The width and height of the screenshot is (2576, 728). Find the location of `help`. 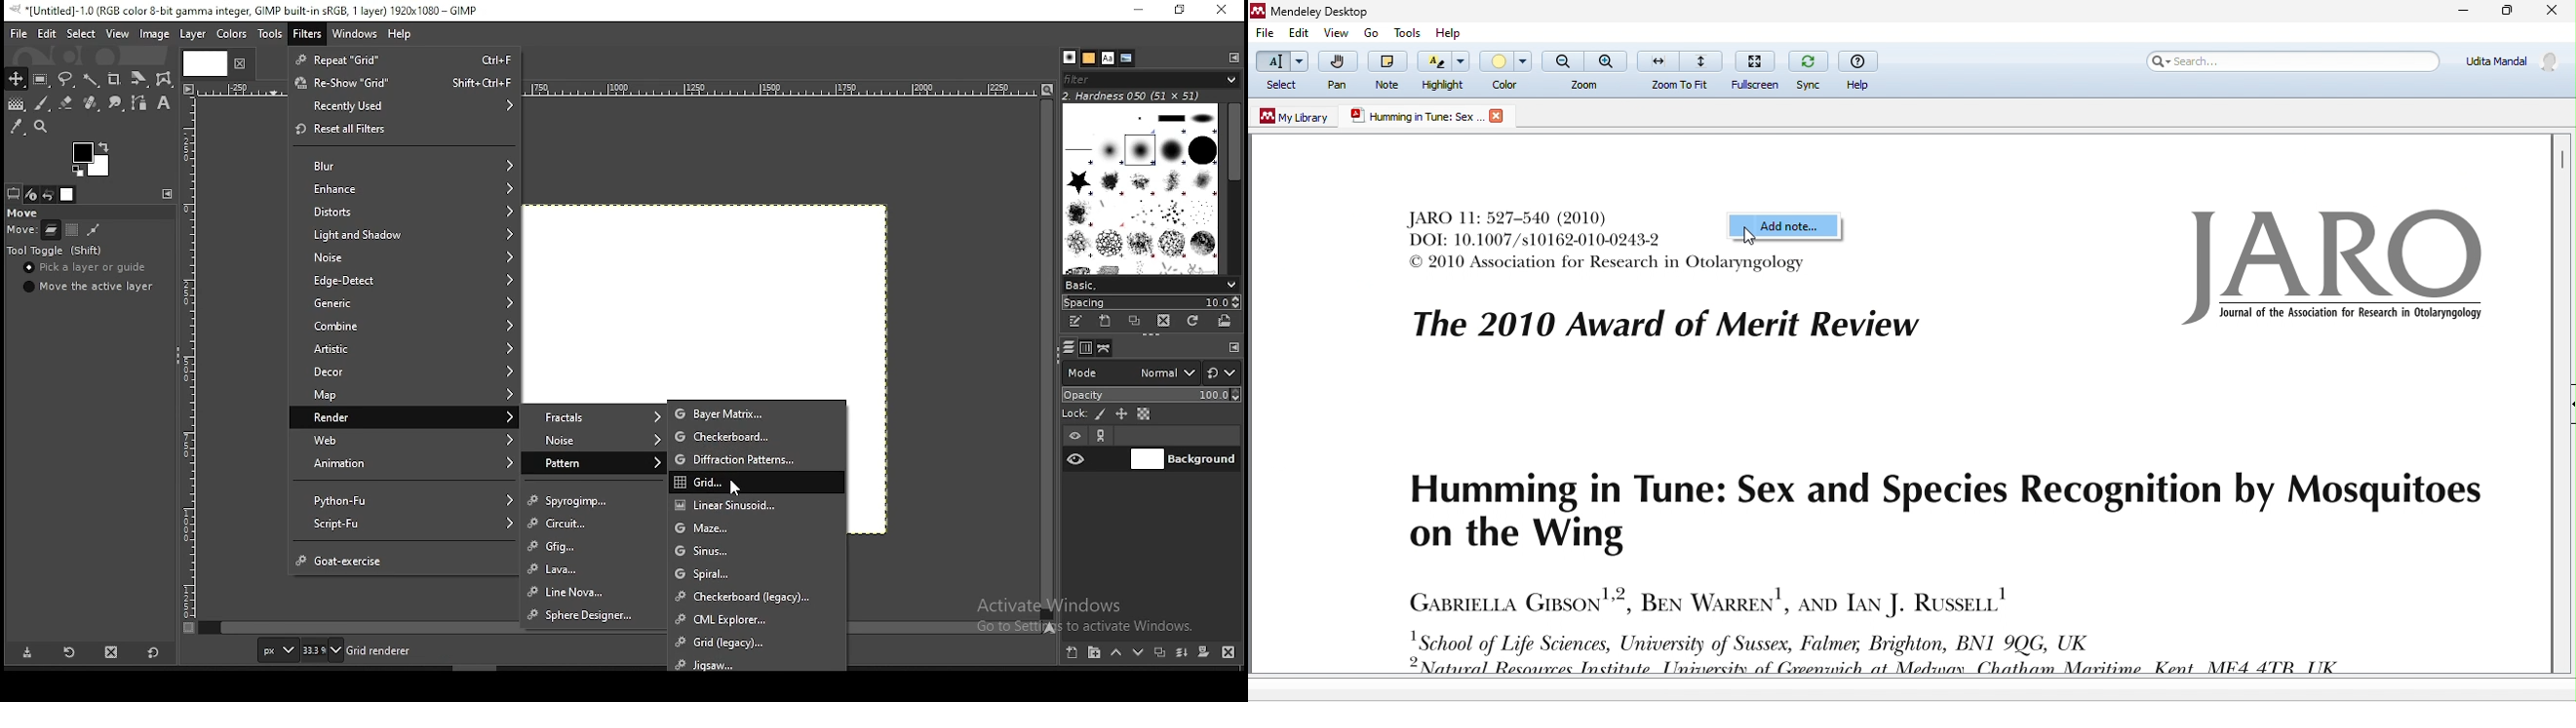

help is located at coordinates (1447, 31).